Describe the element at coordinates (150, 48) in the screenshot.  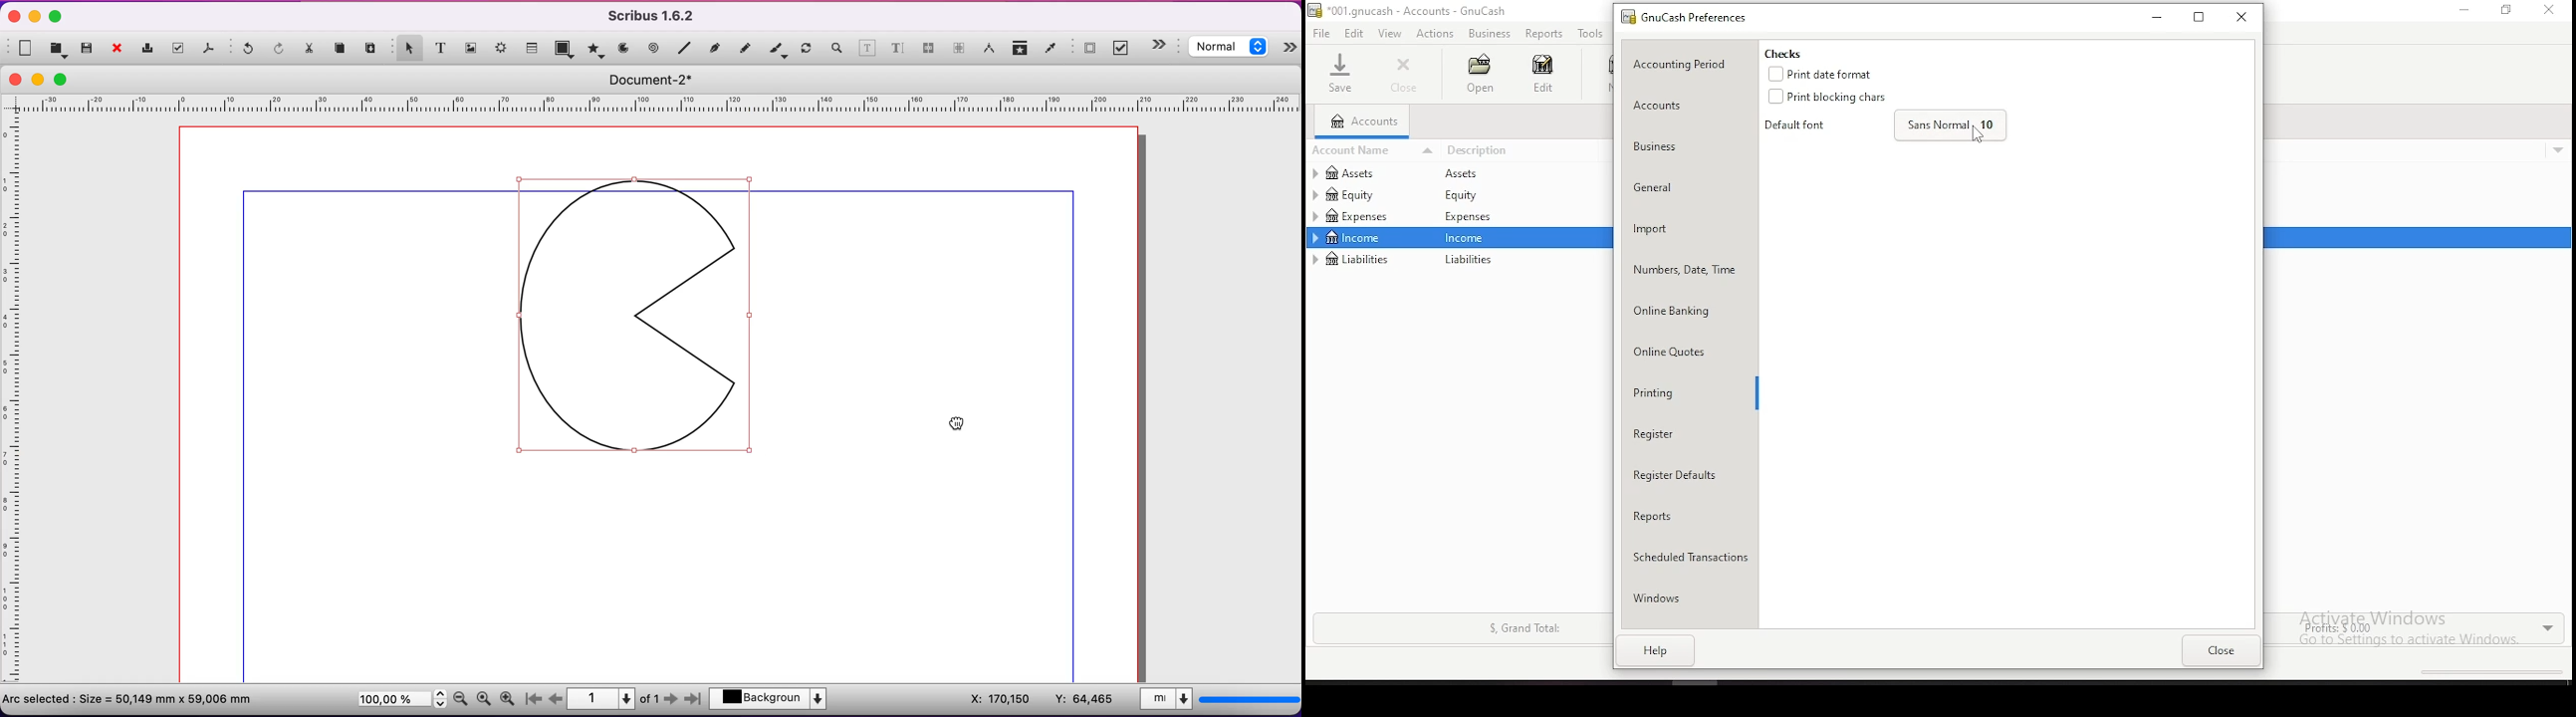
I see `print` at that location.